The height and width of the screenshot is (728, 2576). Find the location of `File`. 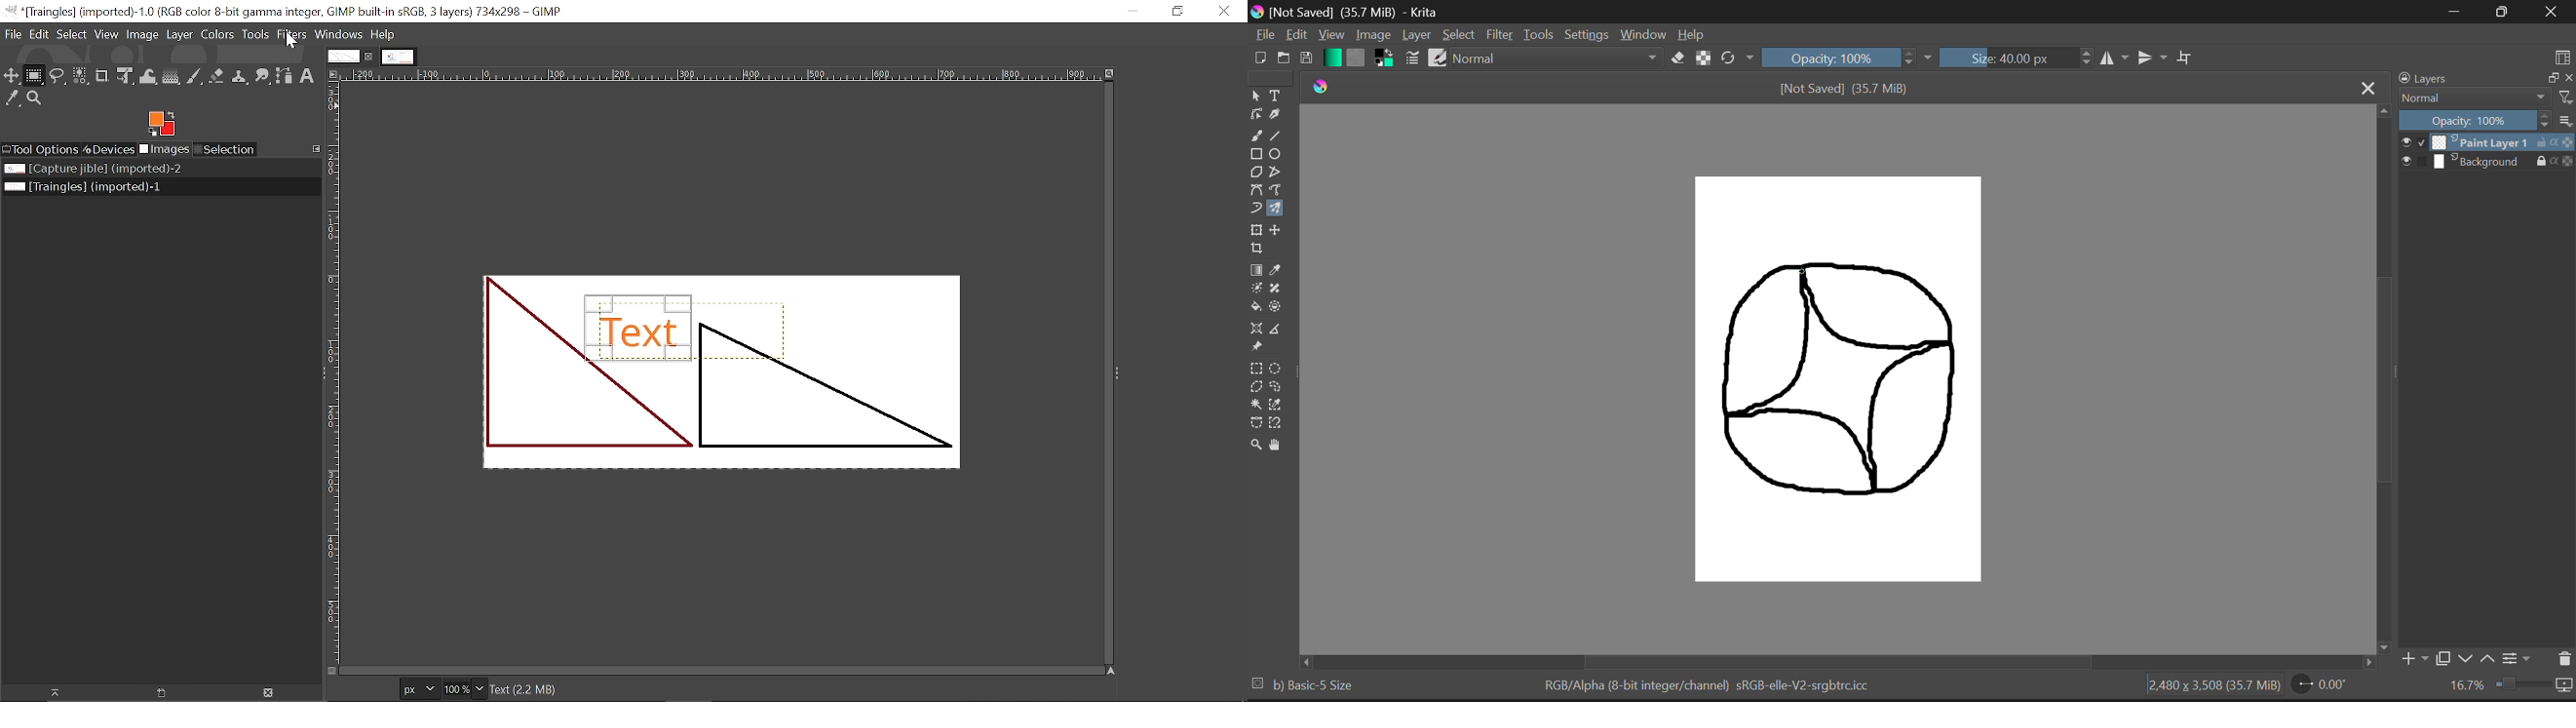

File is located at coordinates (1263, 37).